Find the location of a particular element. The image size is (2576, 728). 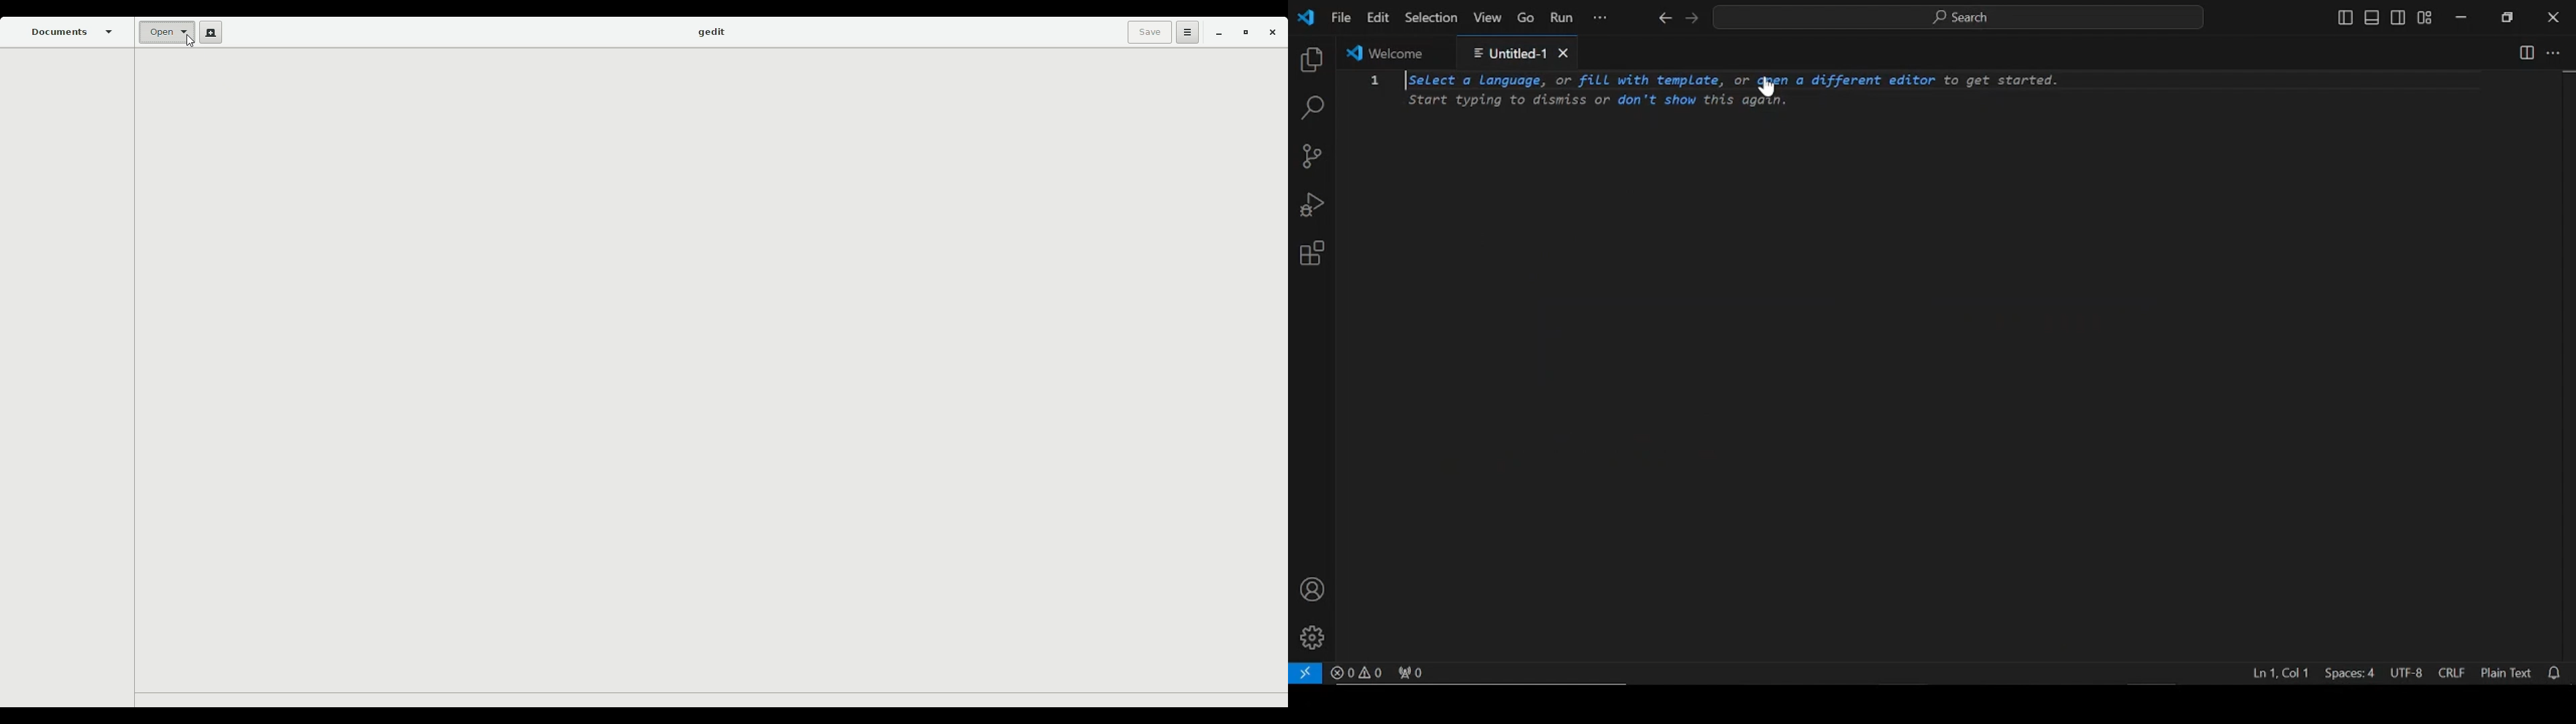

accounts is located at coordinates (1312, 591).